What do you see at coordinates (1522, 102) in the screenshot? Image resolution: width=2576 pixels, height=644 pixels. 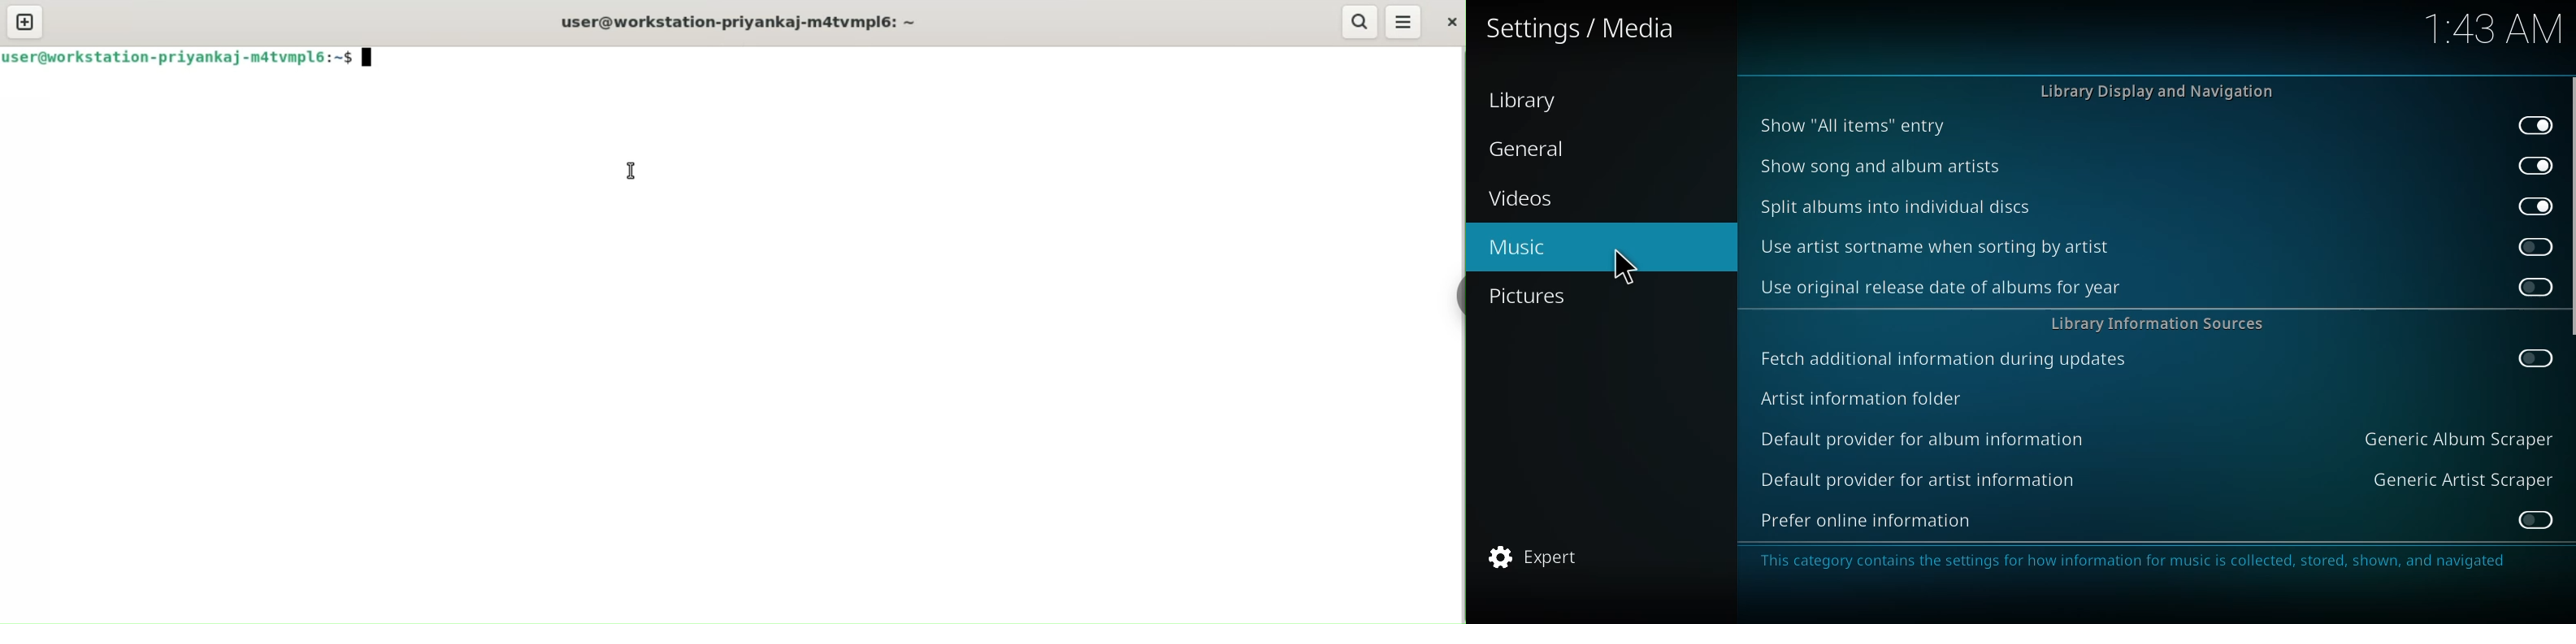 I see `library` at bounding box center [1522, 102].